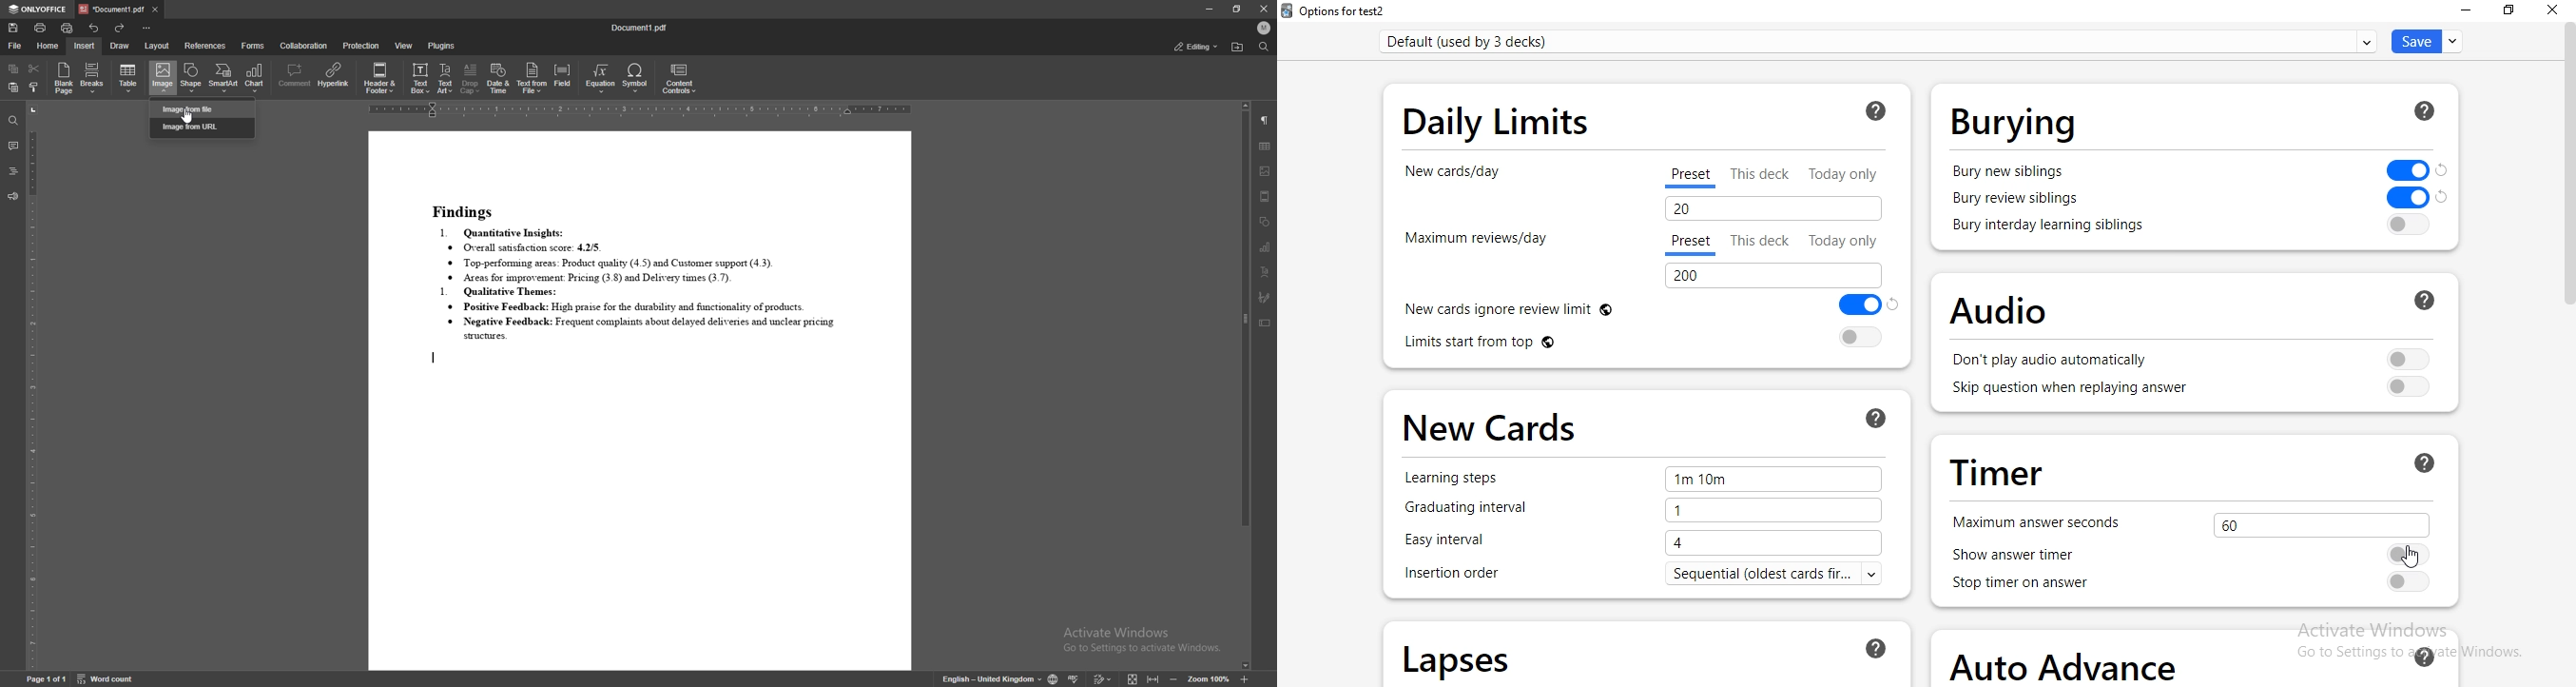 This screenshot has height=700, width=2576. Describe the element at coordinates (2200, 659) in the screenshot. I see `auto advance` at that location.